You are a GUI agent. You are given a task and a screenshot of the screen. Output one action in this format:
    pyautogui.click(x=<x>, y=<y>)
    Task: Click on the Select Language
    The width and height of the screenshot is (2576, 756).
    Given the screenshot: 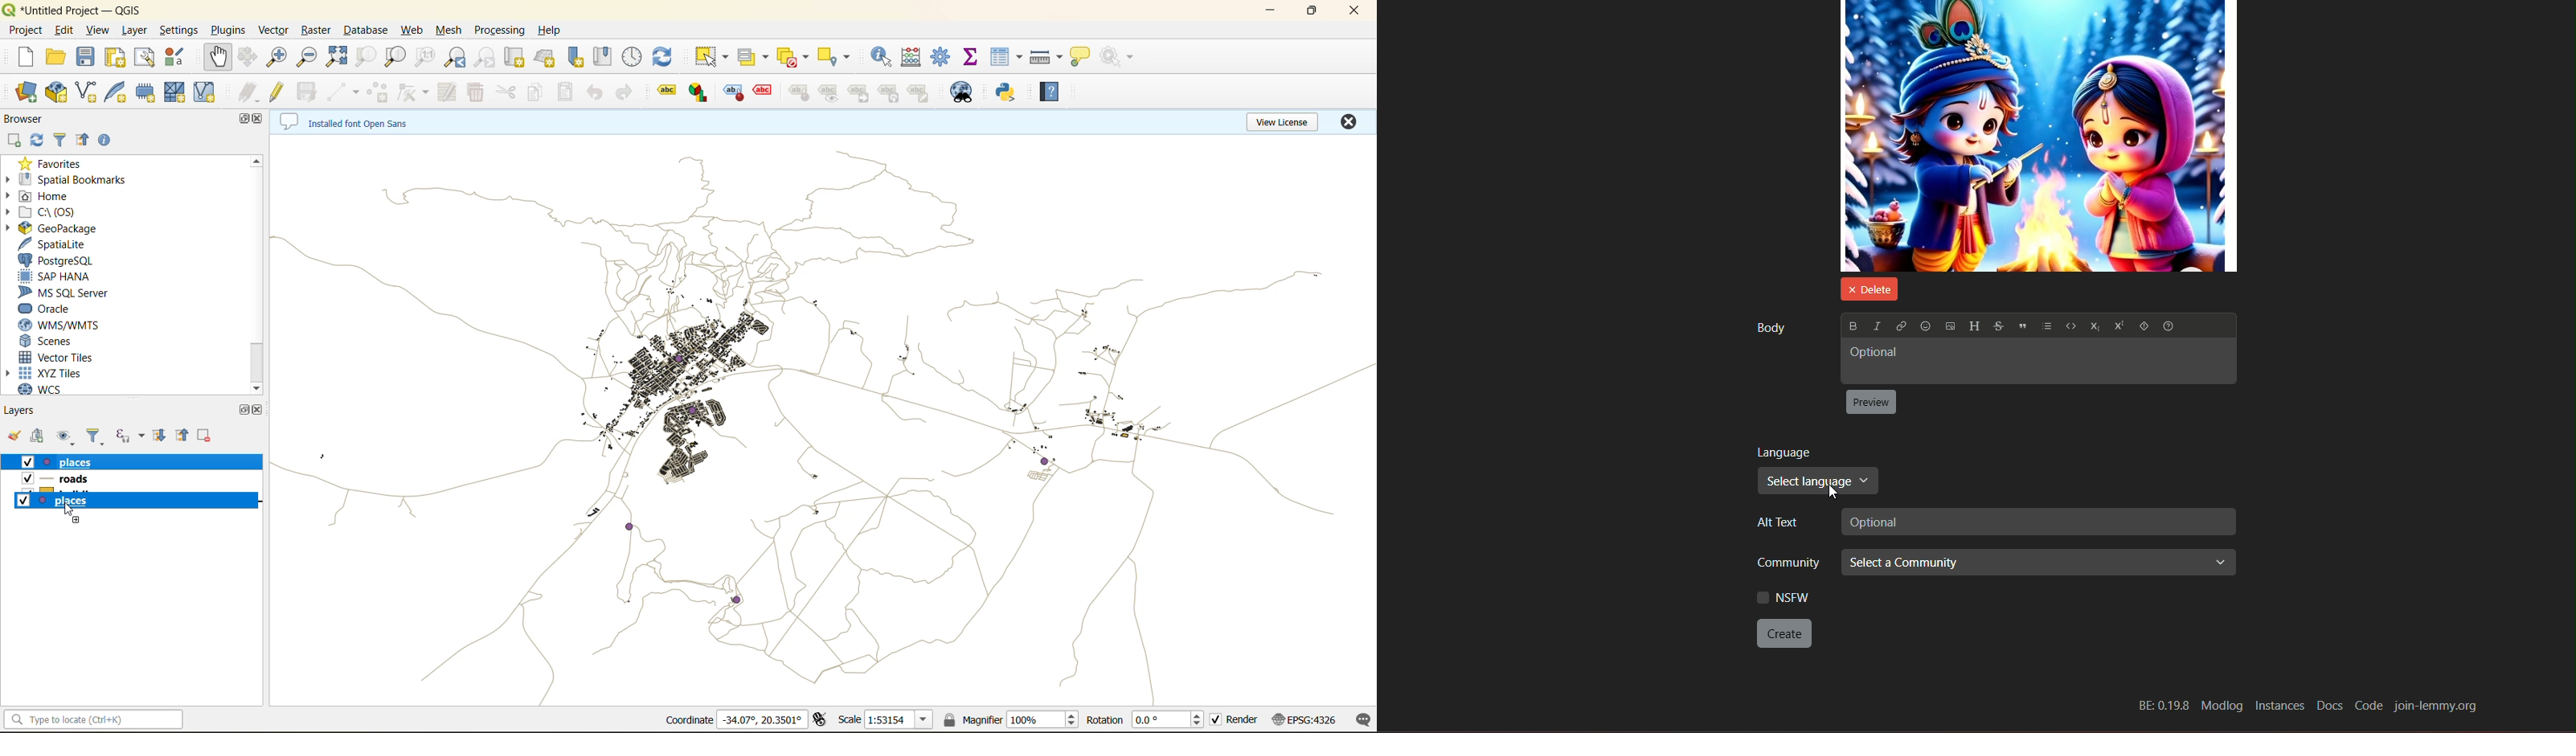 What is the action you would take?
    pyautogui.click(x=1819, y=481)
    